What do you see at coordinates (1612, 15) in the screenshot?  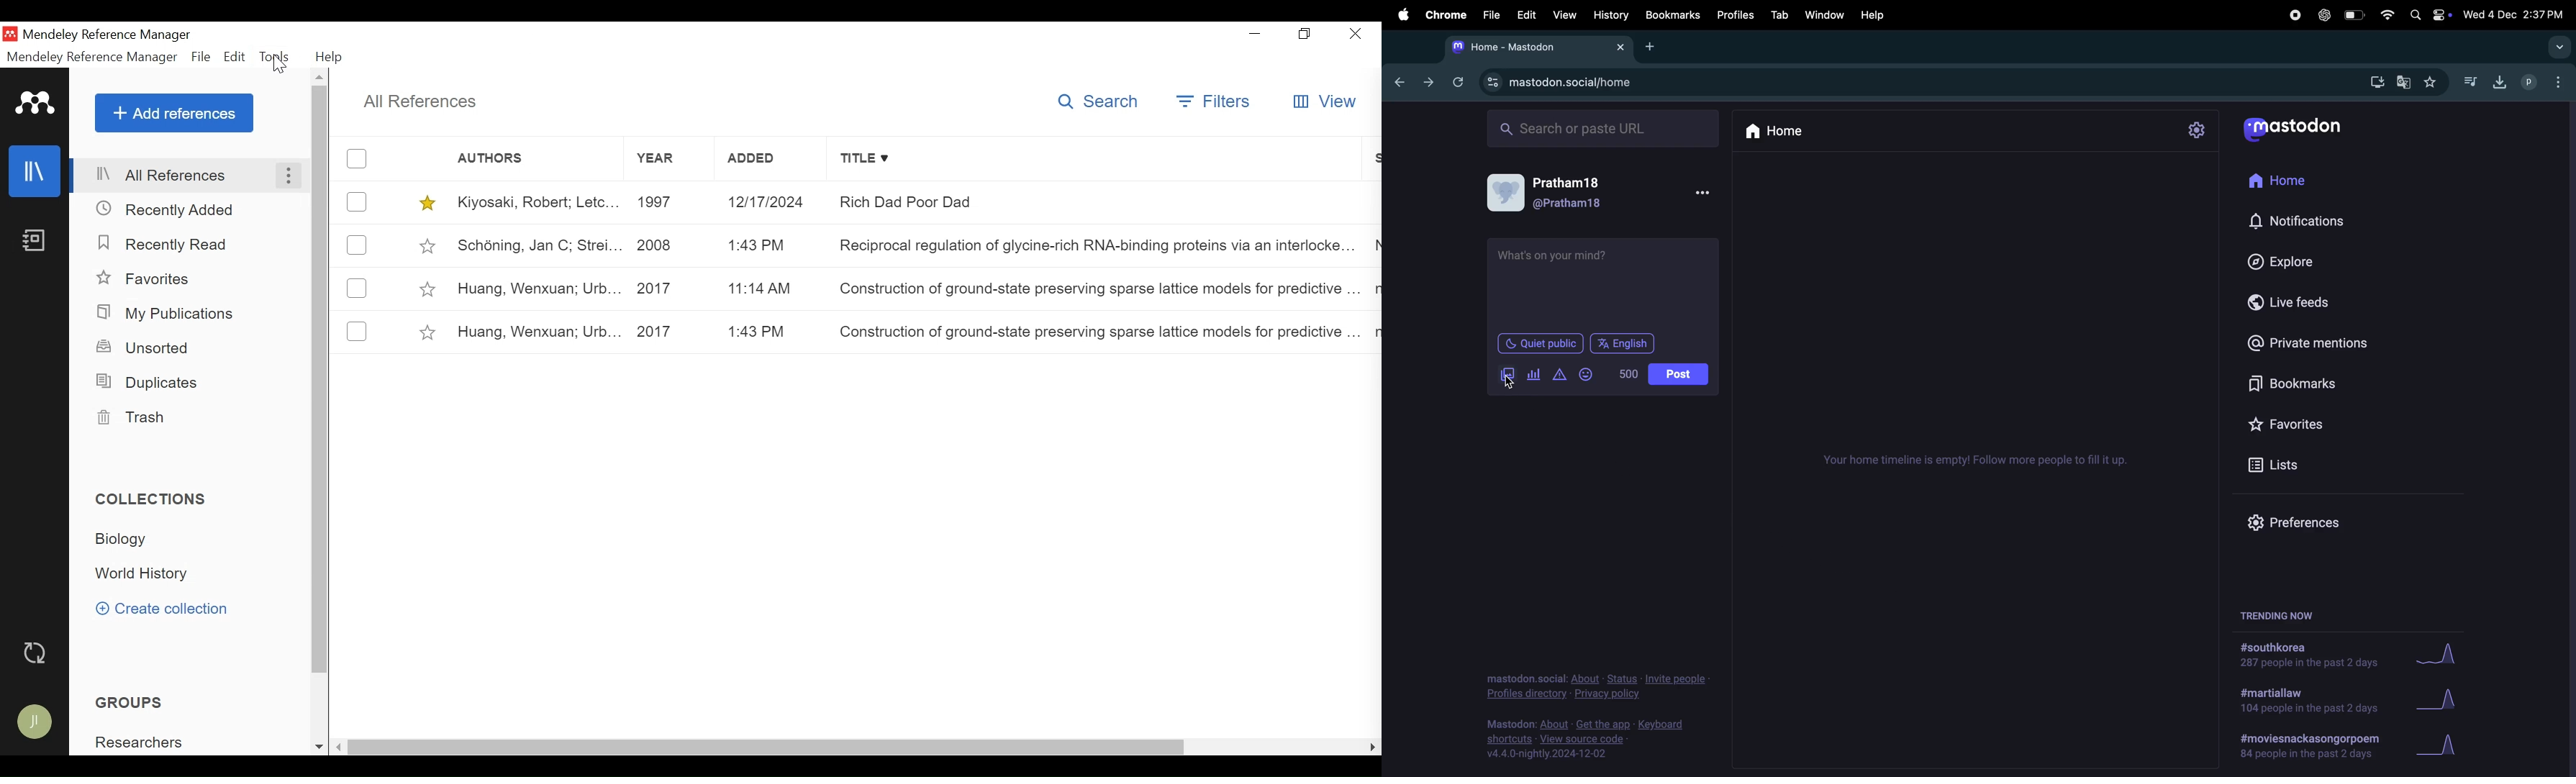 I see `history` at bounding box center [1612, 15].